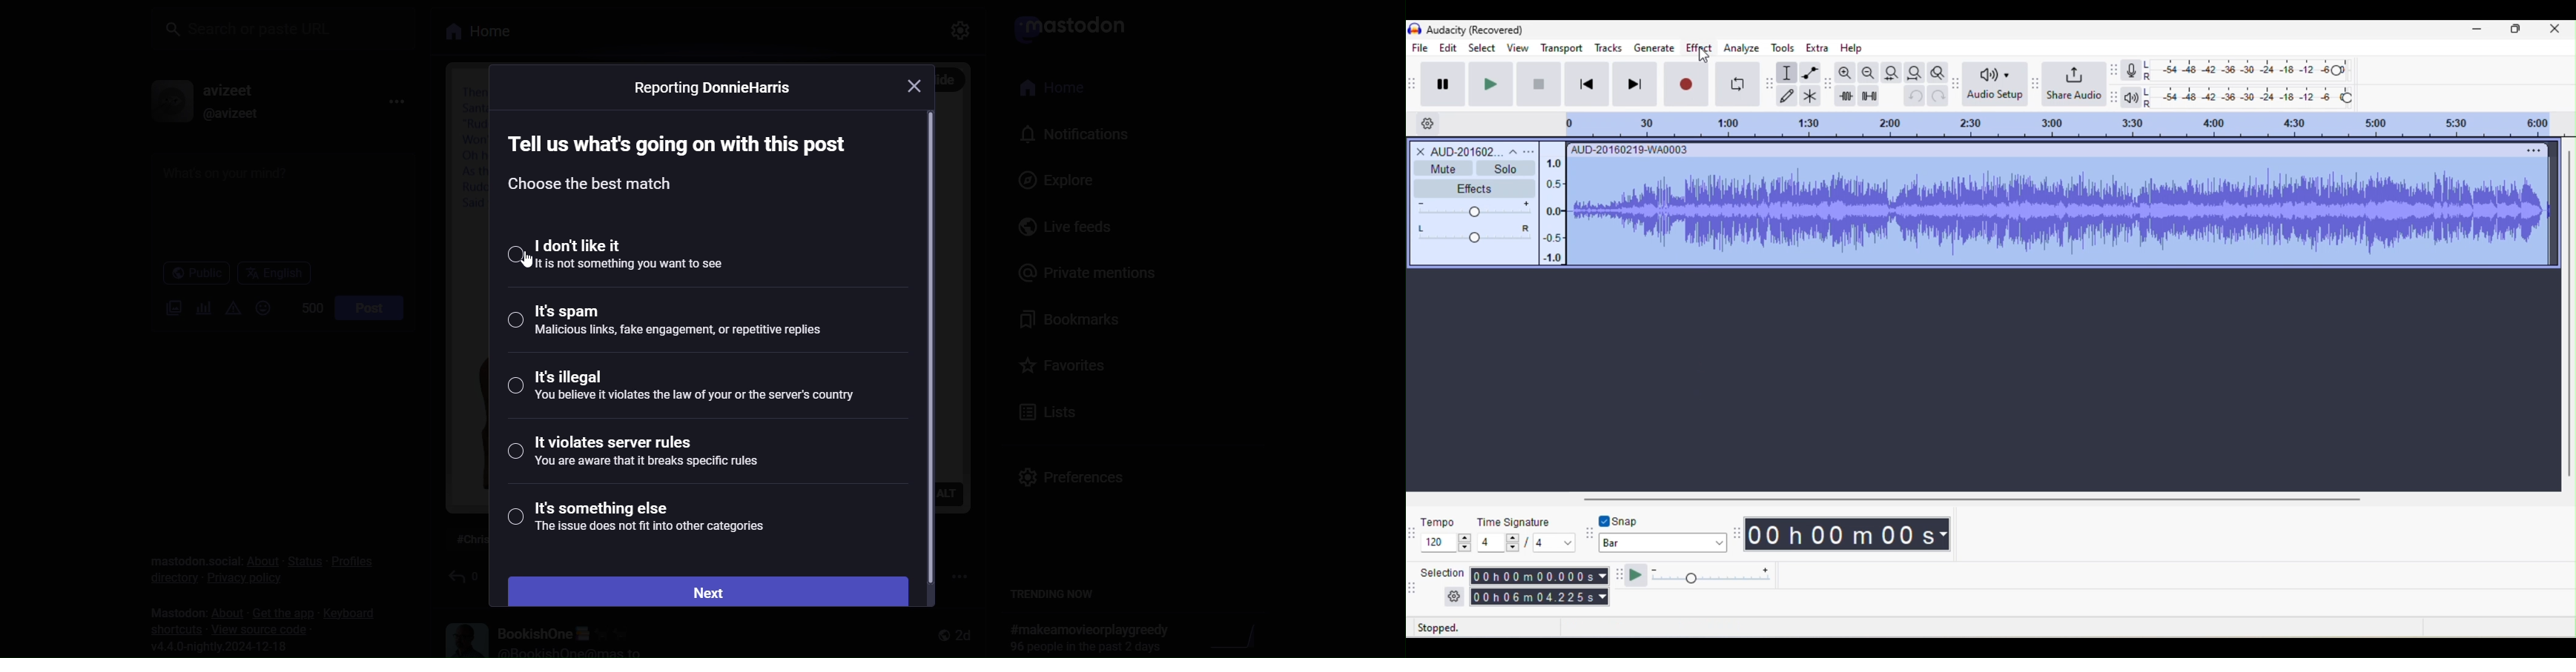  Describe the element at coordinates (1620, 577) in the screenshot. I see `audacity plat at speed` at that location.